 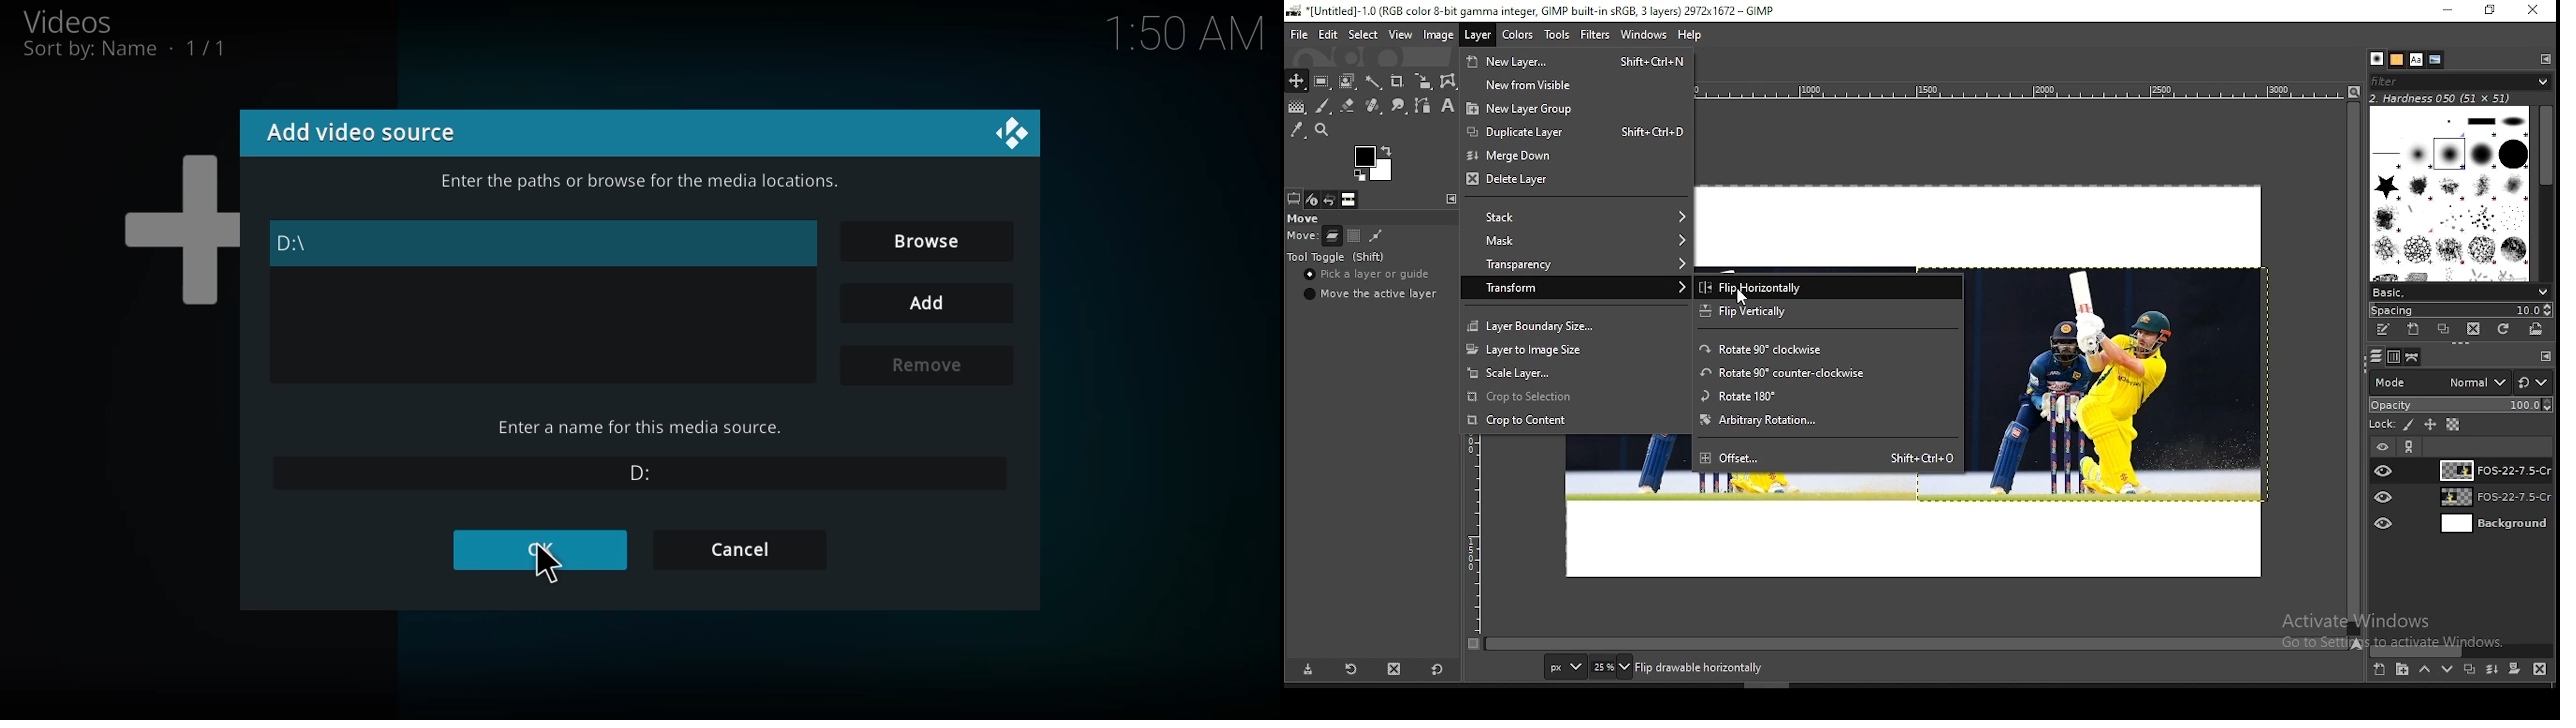 I want to click on browse, so click(x=923, y=240).